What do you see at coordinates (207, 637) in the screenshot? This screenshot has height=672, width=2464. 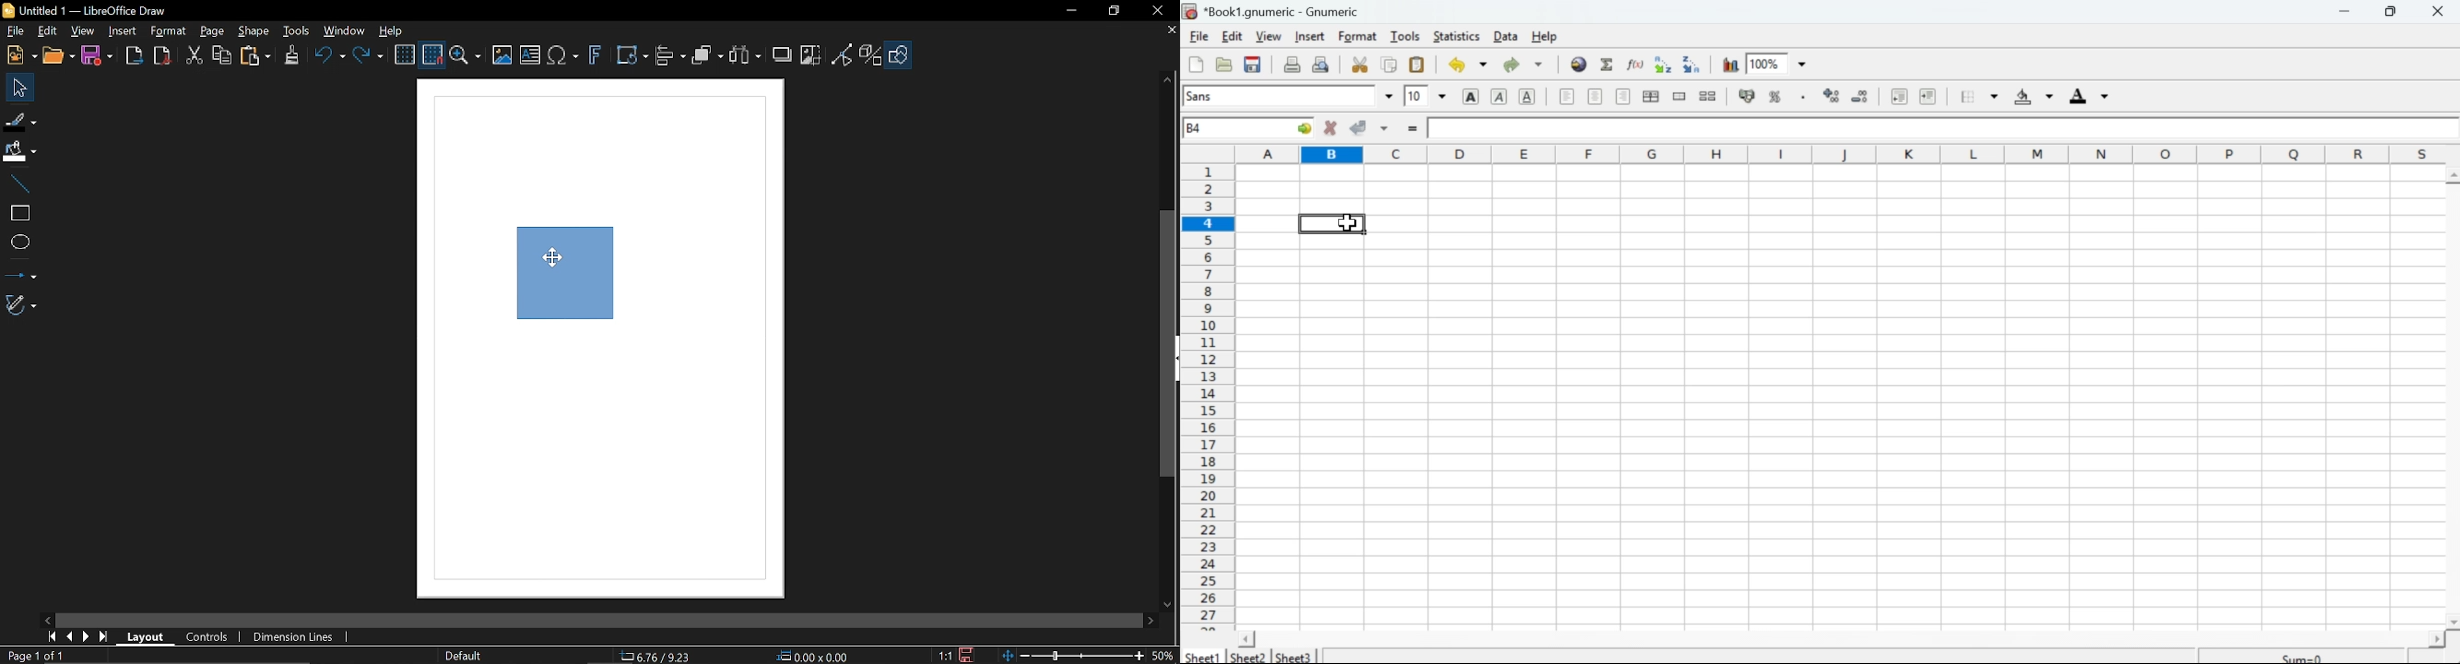 I see `Controls` at bounding box center [207, 637].